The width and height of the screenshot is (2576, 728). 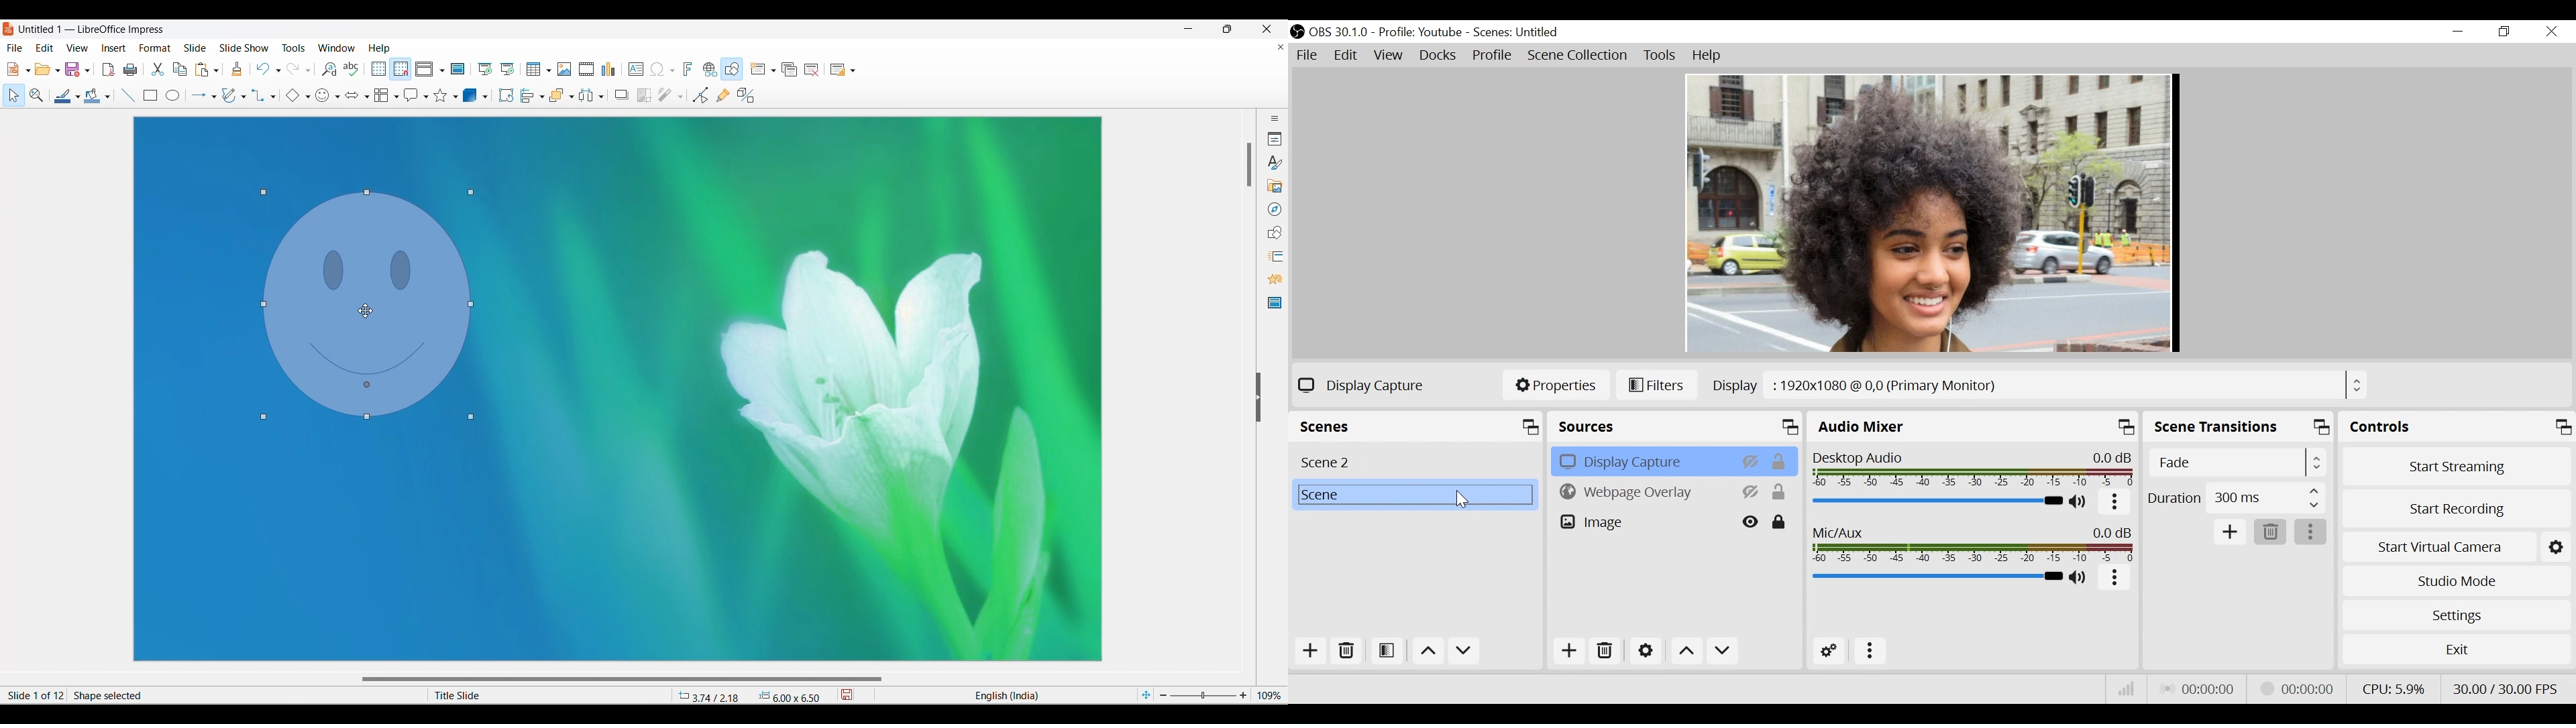 What do you see at coordinates (1492, 56) in the screenshot?
I see `Profile` at bounding box center [1492, 56].